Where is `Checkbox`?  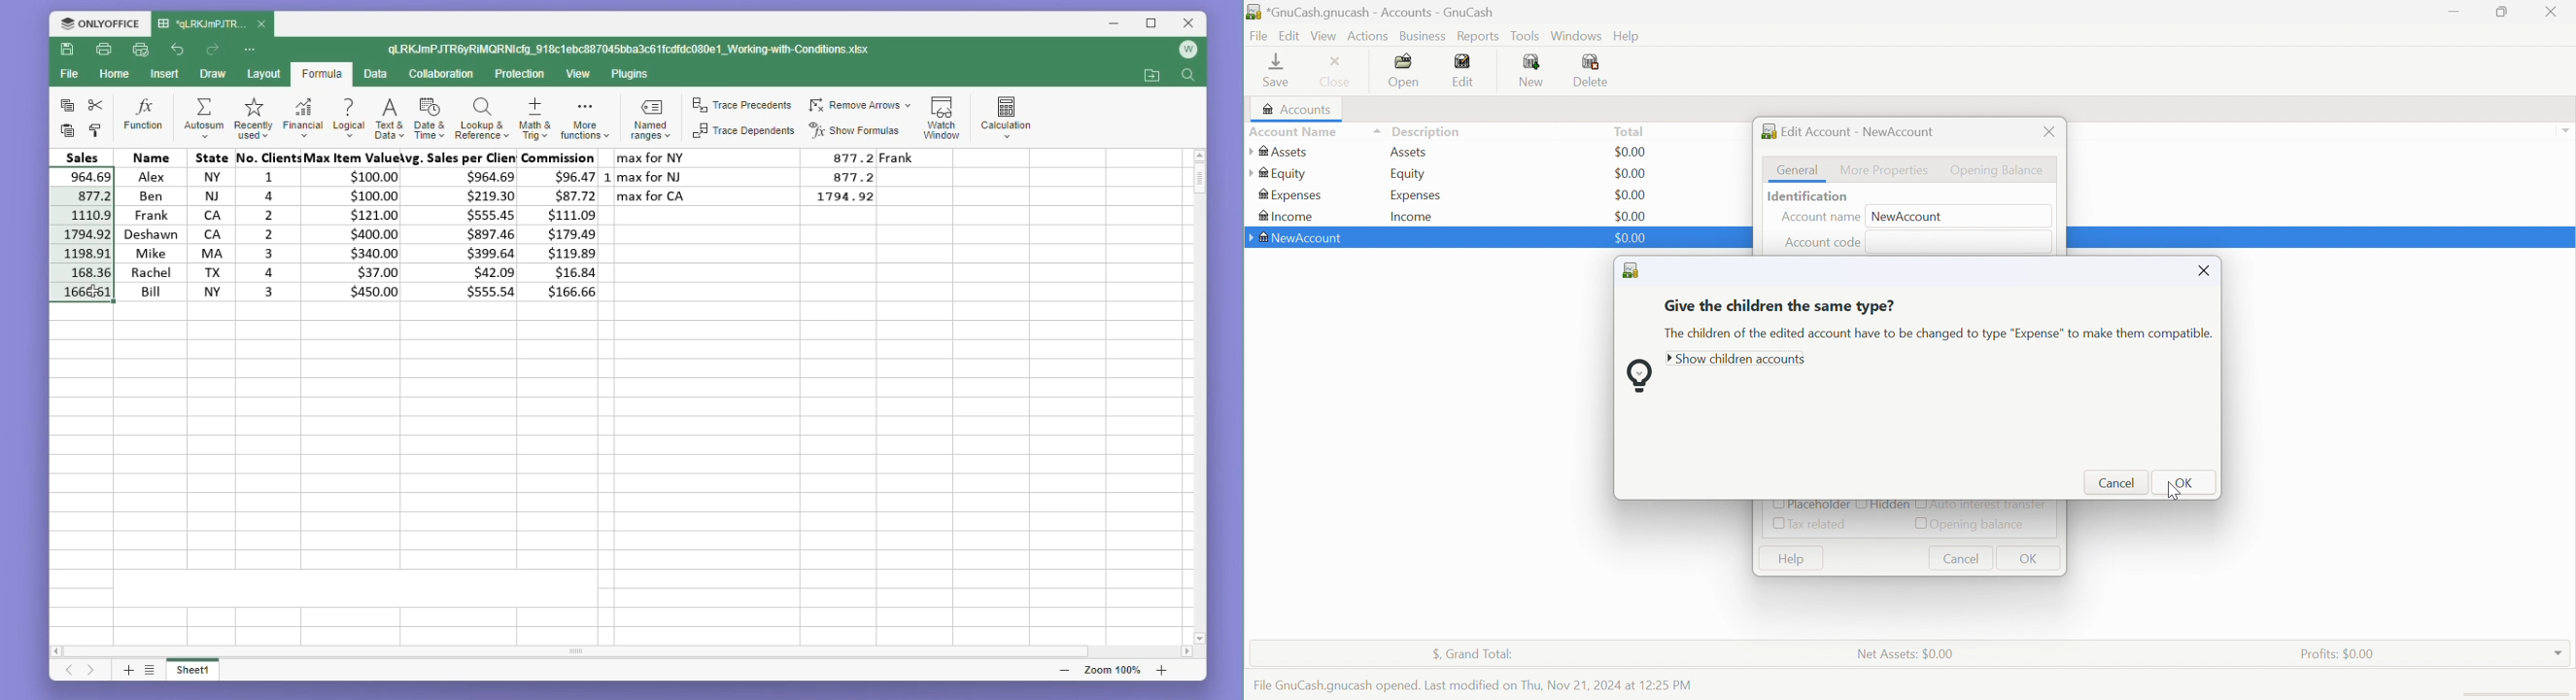 Checkbox is located at coordinates (1775, 525).